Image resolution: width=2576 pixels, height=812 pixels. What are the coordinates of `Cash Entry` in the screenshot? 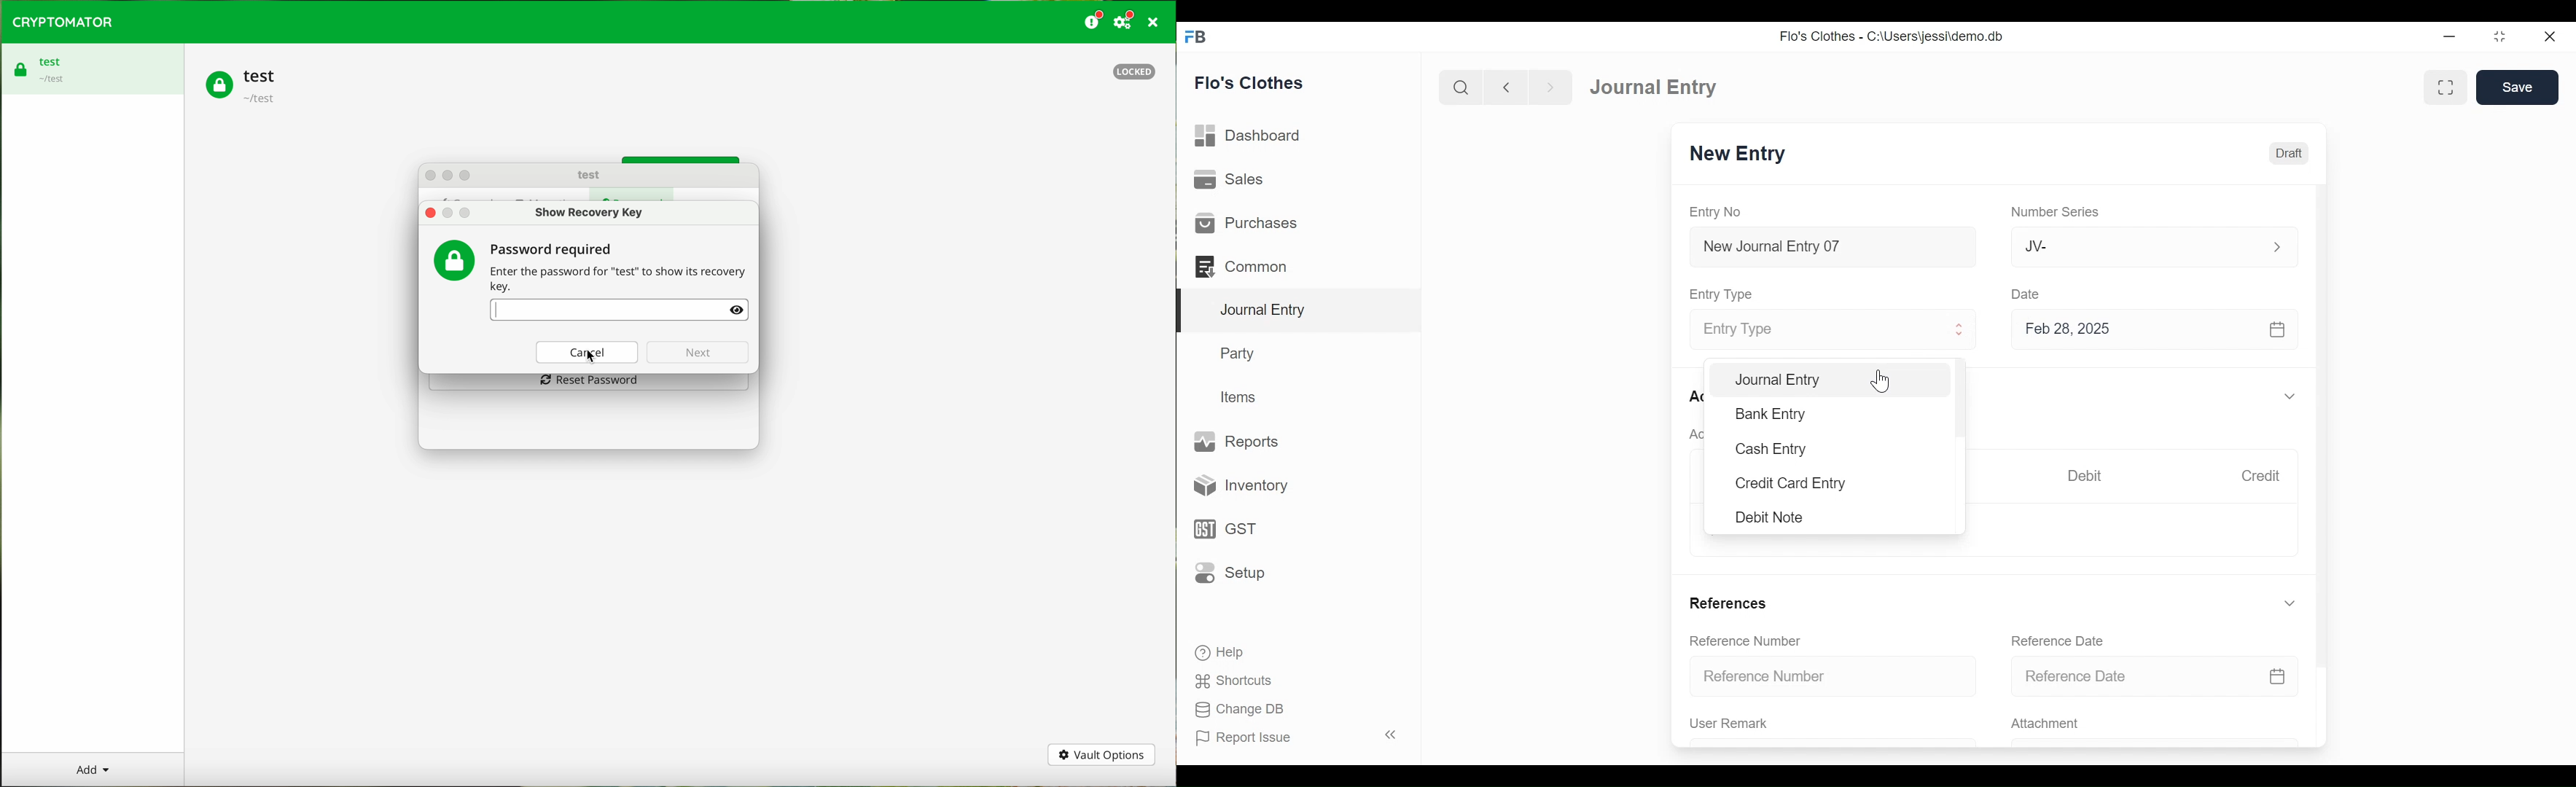 It's located at (1773, 449).